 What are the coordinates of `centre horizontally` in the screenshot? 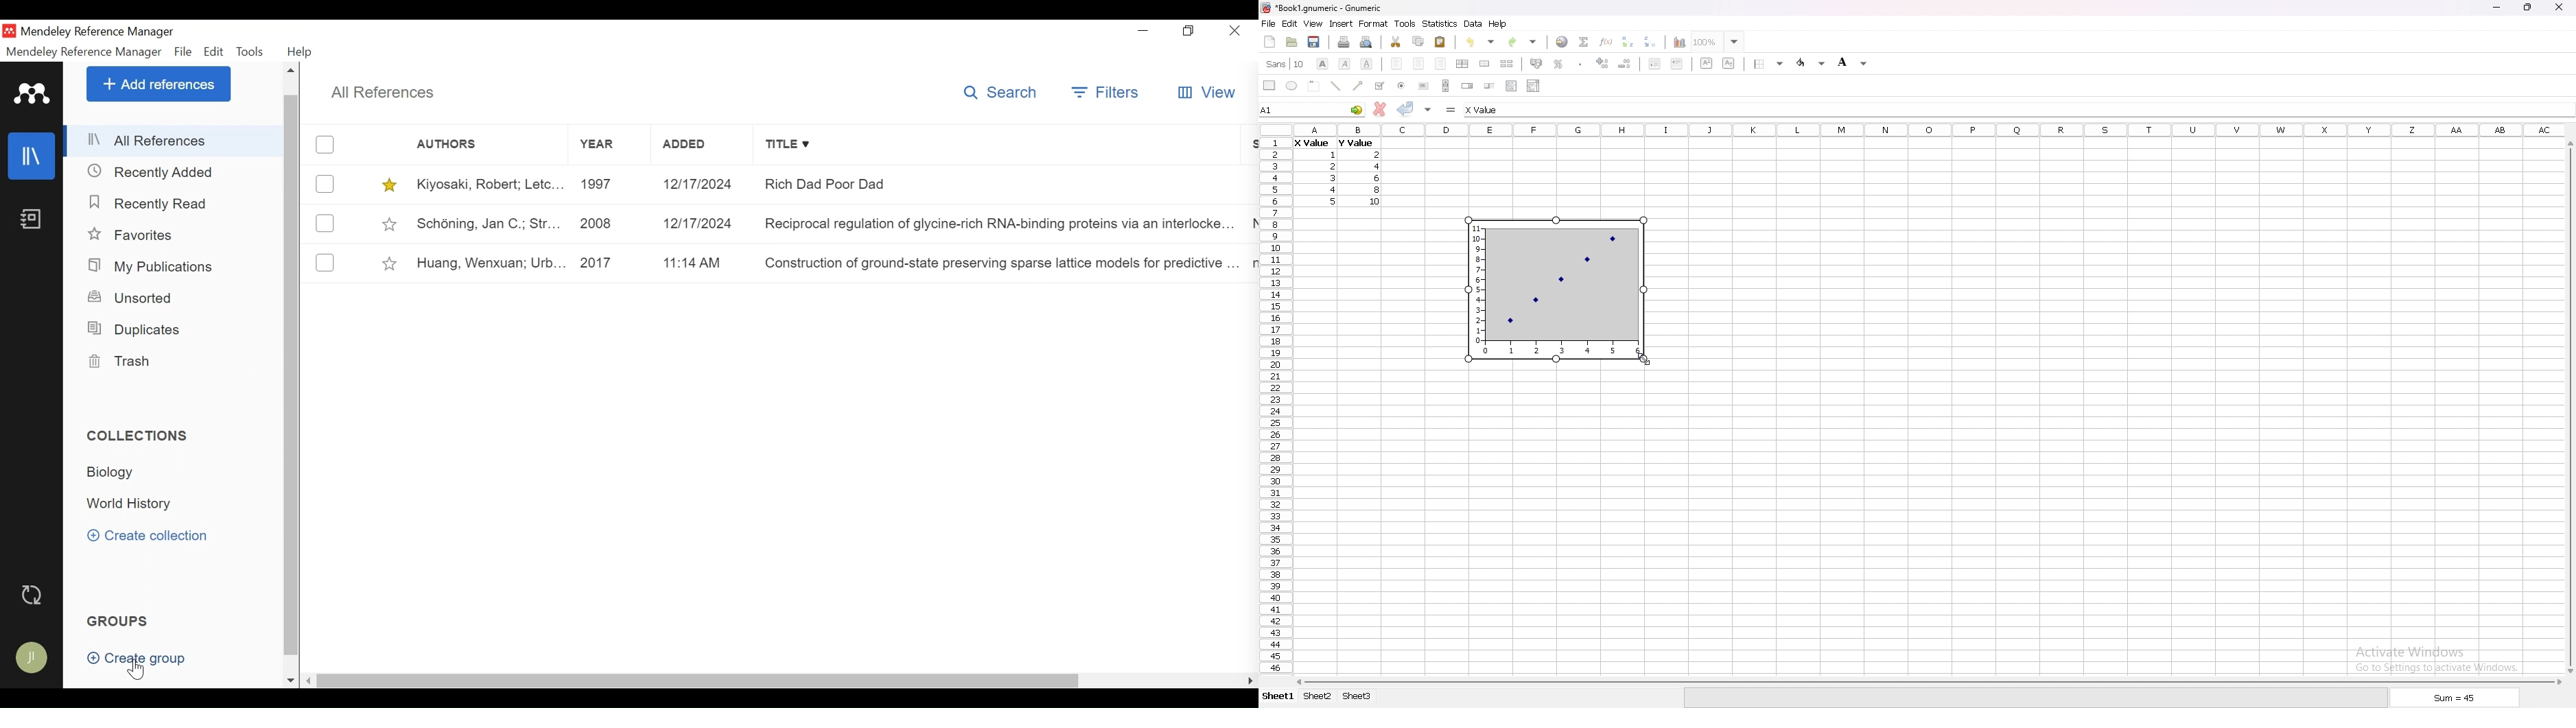 It's located at (1463, 63).